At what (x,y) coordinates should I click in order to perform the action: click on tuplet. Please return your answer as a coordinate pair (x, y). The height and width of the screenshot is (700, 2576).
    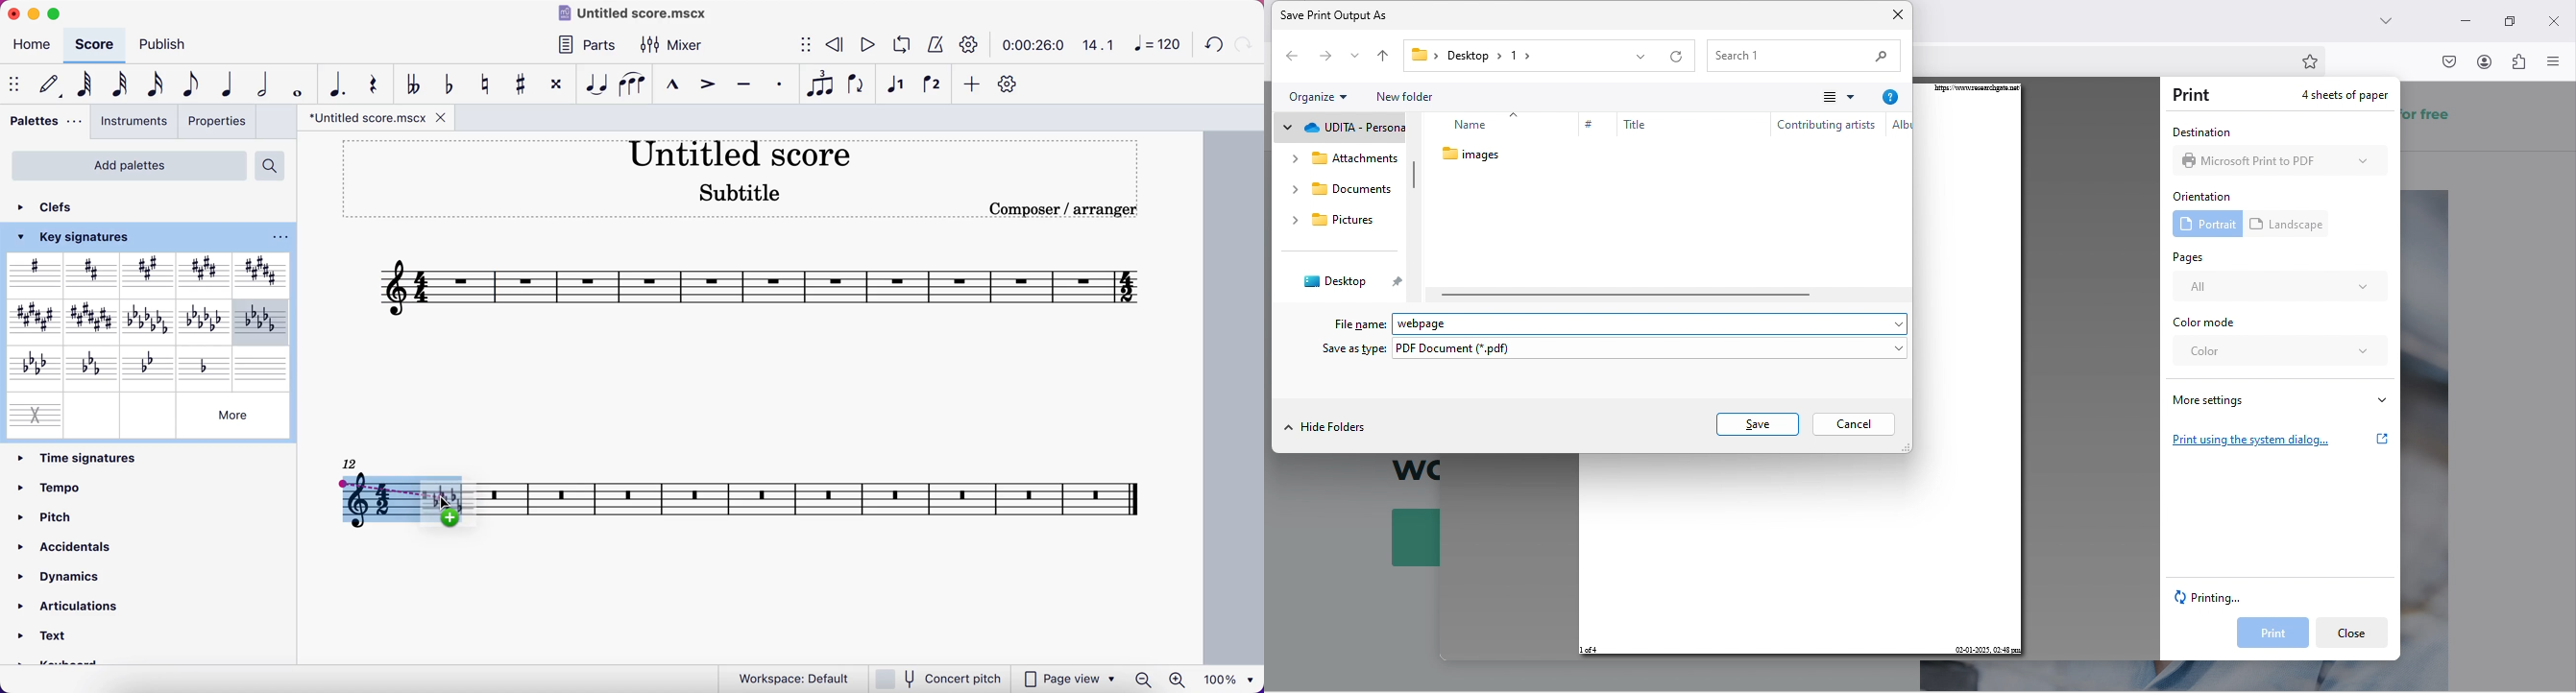
    Looking at the image, I should click on (822, 84).